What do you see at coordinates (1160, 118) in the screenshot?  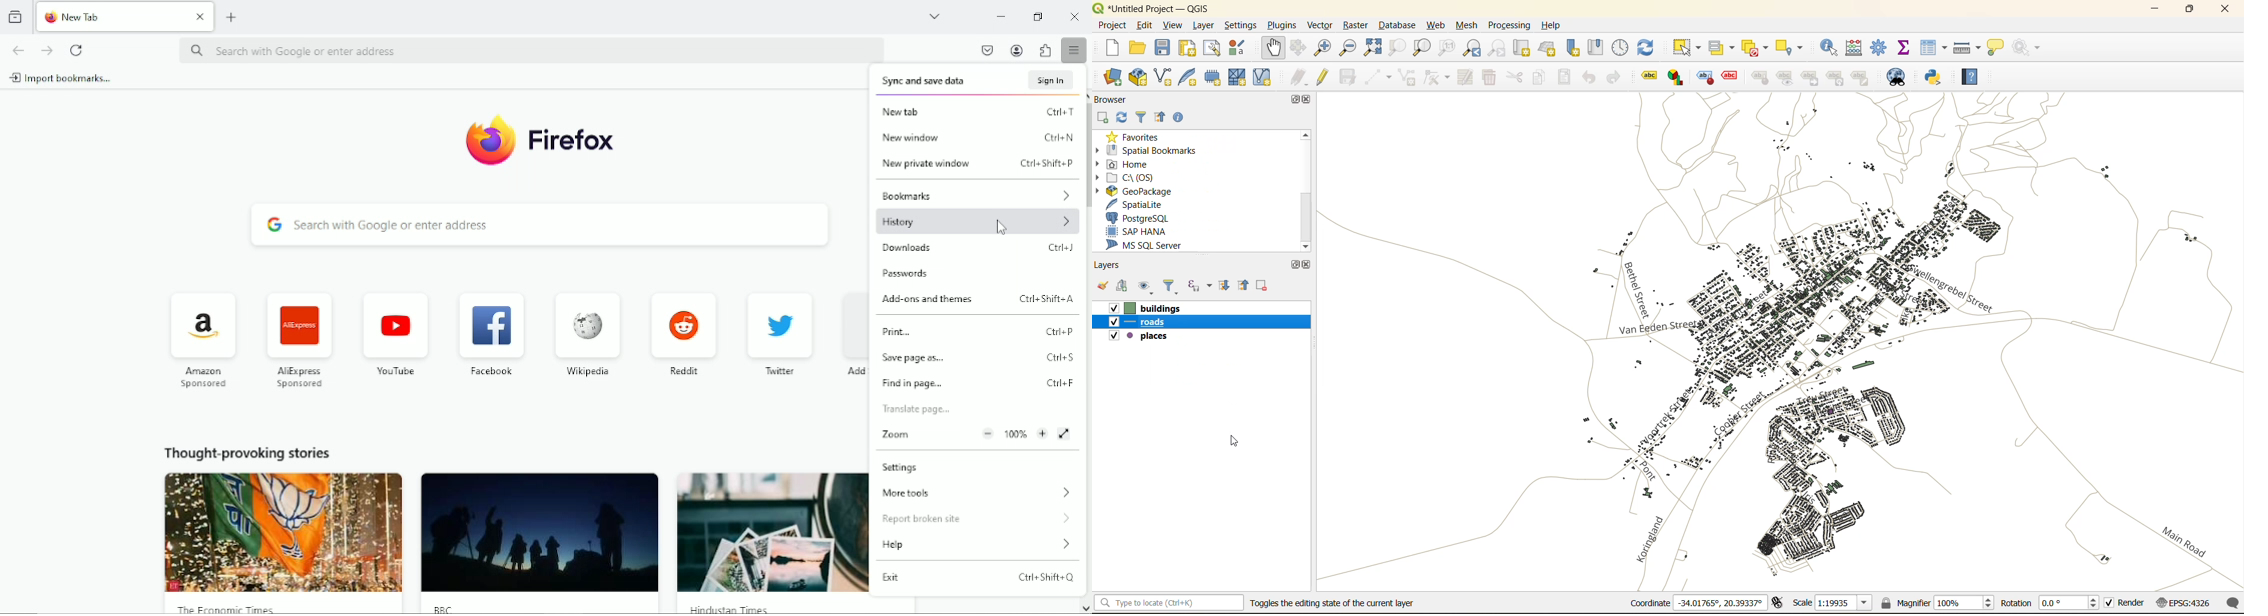 I see `collapse all` at bounding box center [1160, 118].